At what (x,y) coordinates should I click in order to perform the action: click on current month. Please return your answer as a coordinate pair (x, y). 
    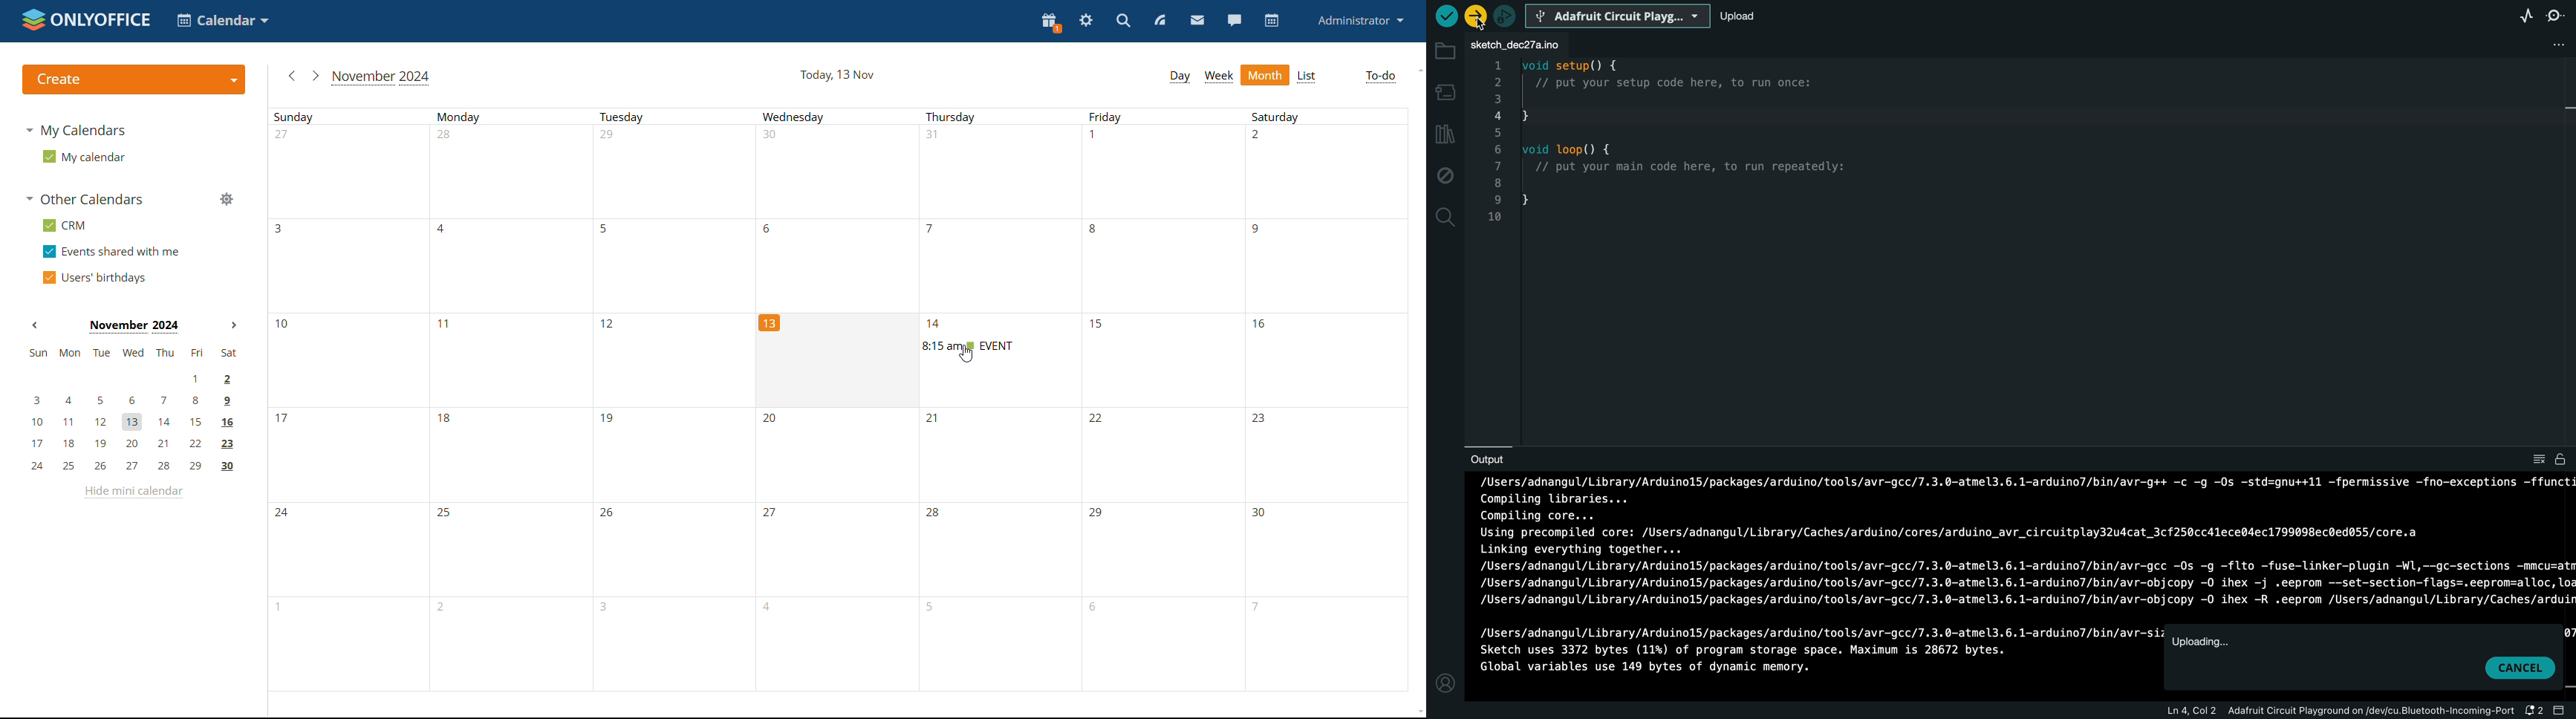
    Looking at the image, I should click on (382, 77).